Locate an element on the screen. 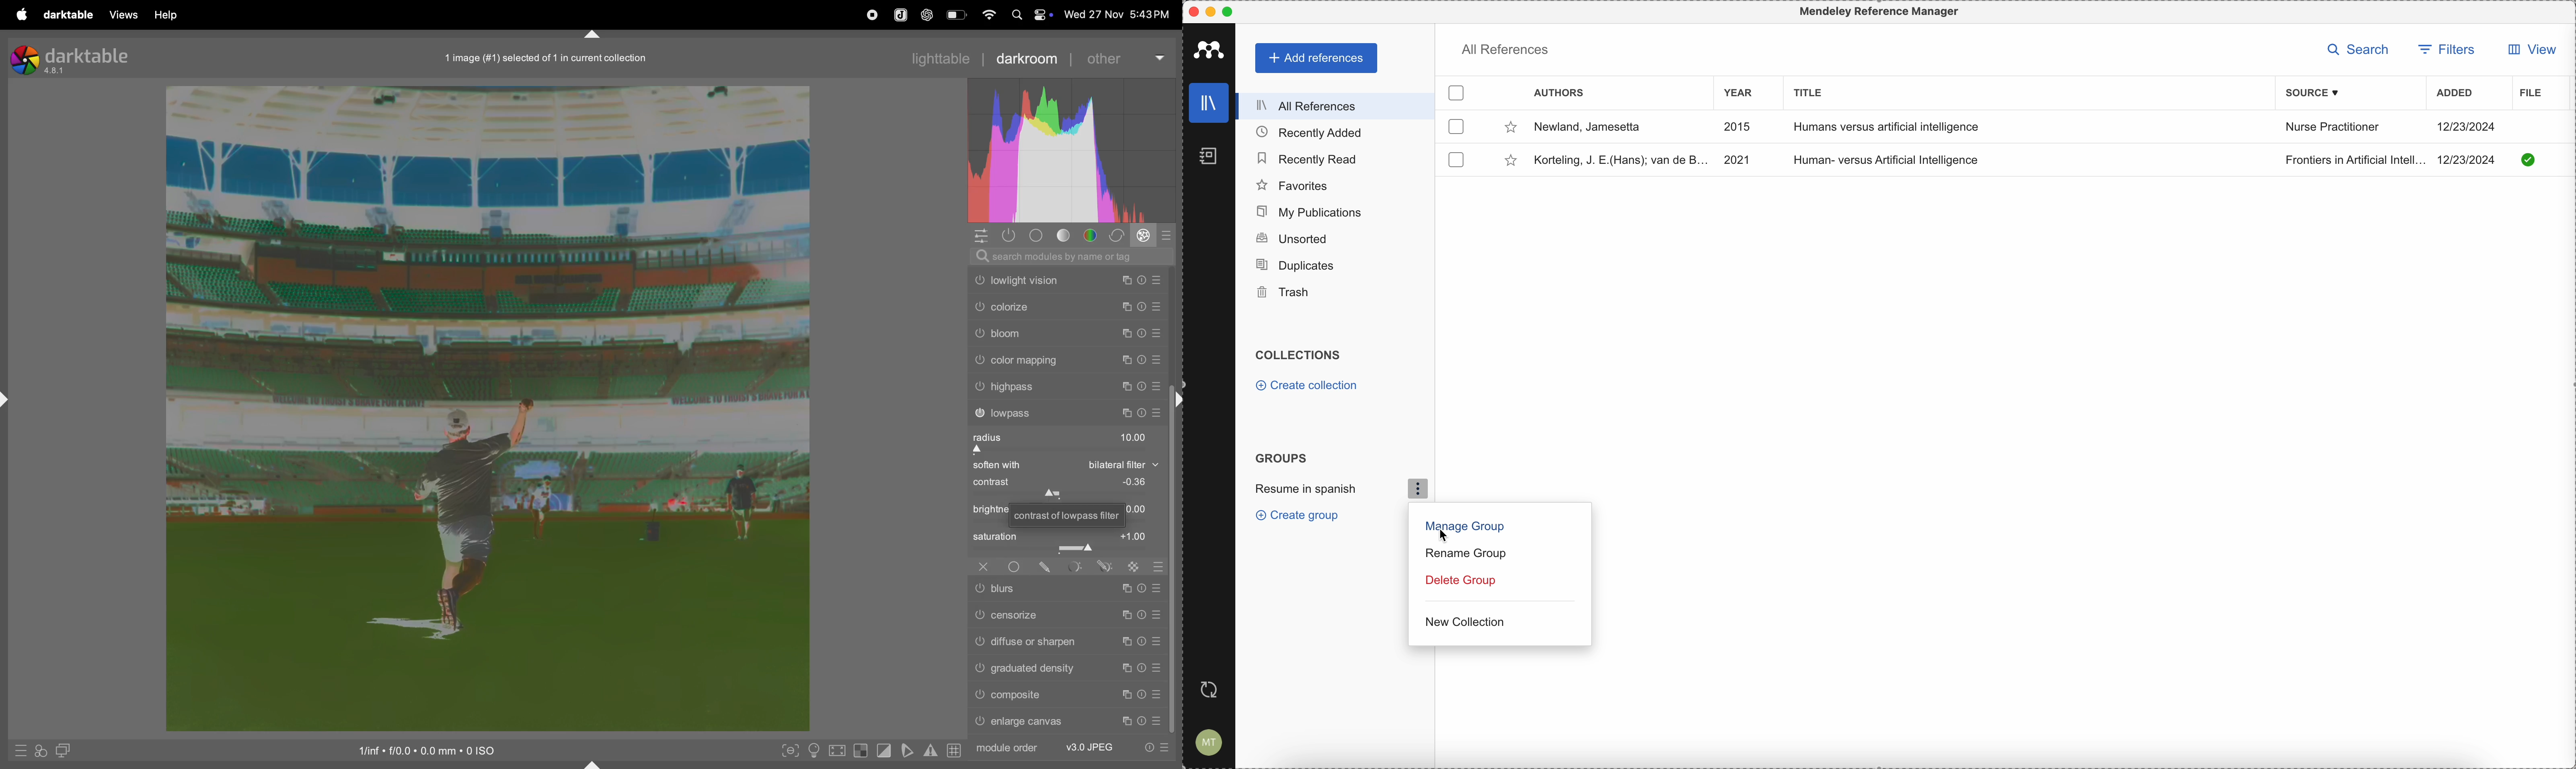 Image resolution: width=2576 pixels, height=784 pixels. colors is located at coordinates (1092, 235).